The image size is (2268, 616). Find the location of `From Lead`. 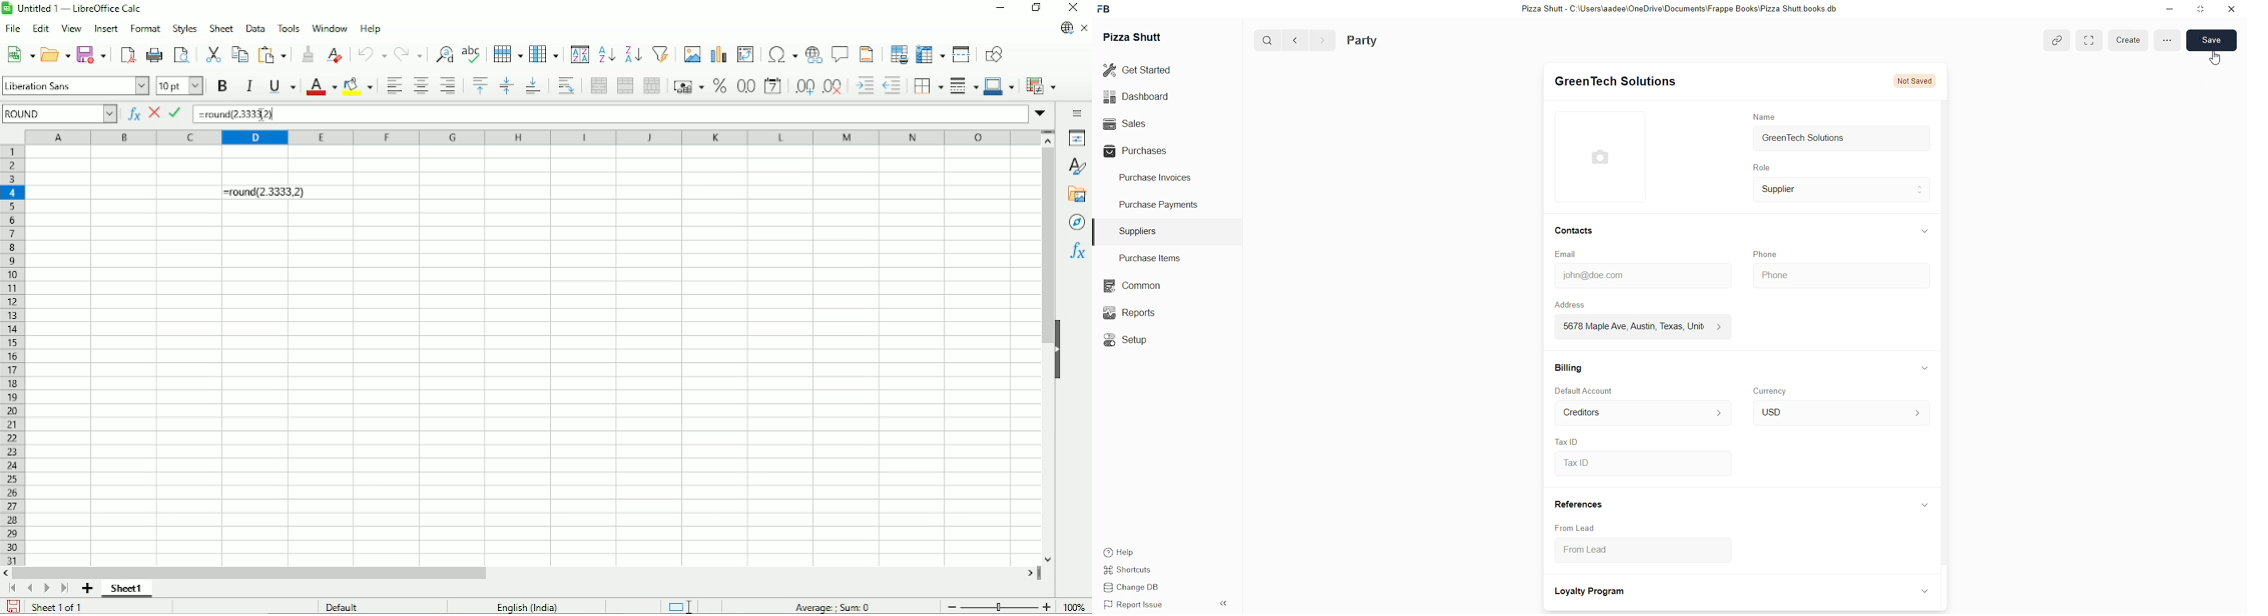

From Lead is located at coordinates (1631, 553).